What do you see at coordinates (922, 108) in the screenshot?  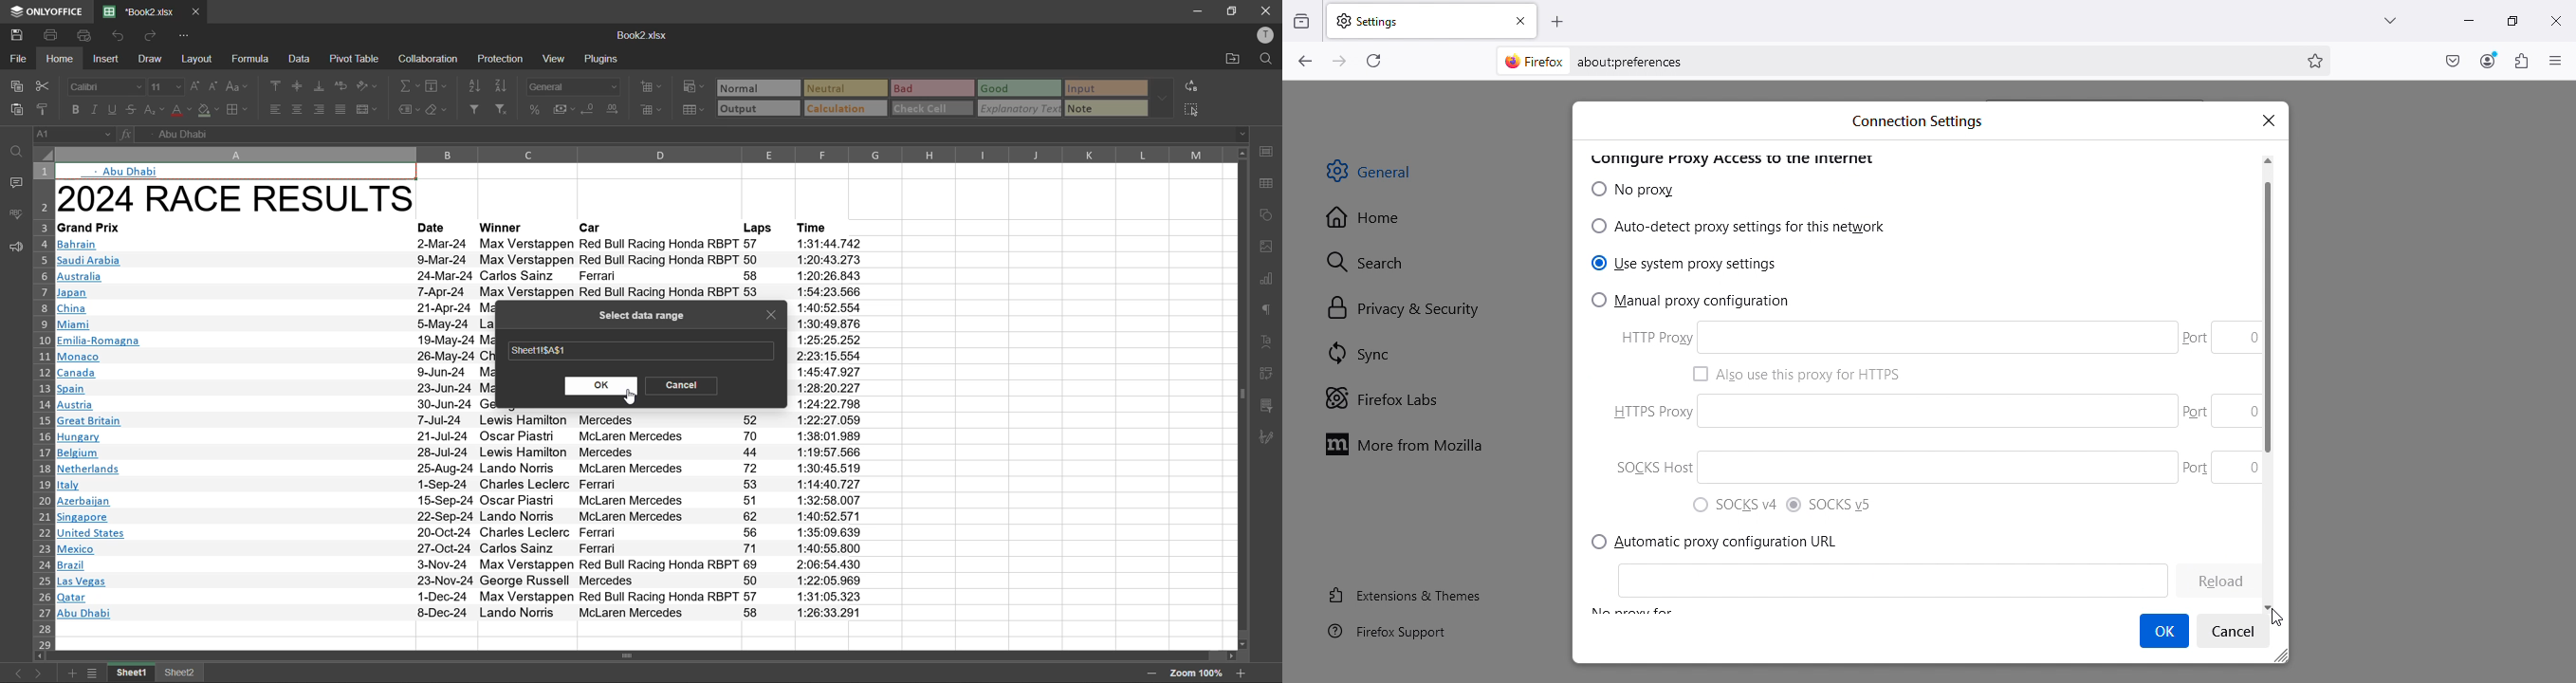 I see `check cell` at bounding box center [922, 108].